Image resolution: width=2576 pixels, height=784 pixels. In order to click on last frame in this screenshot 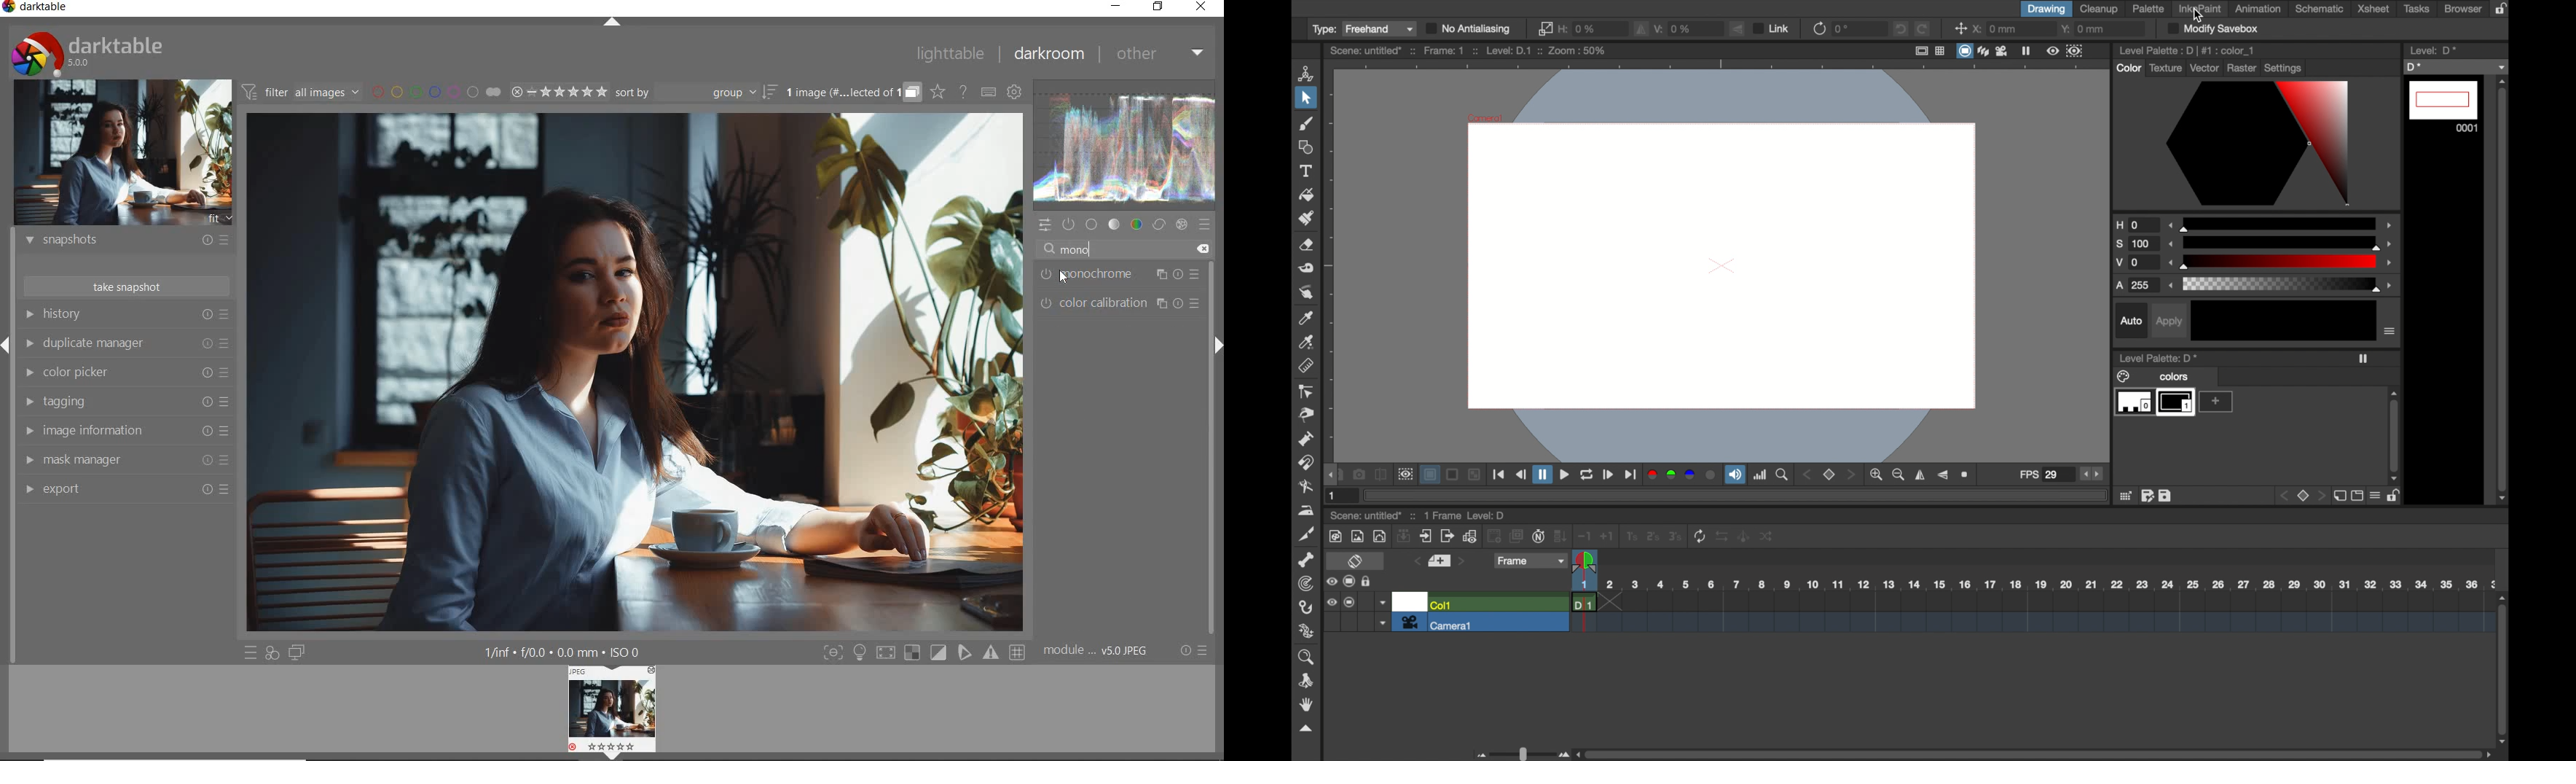, I will do `click(1630, 476)`.